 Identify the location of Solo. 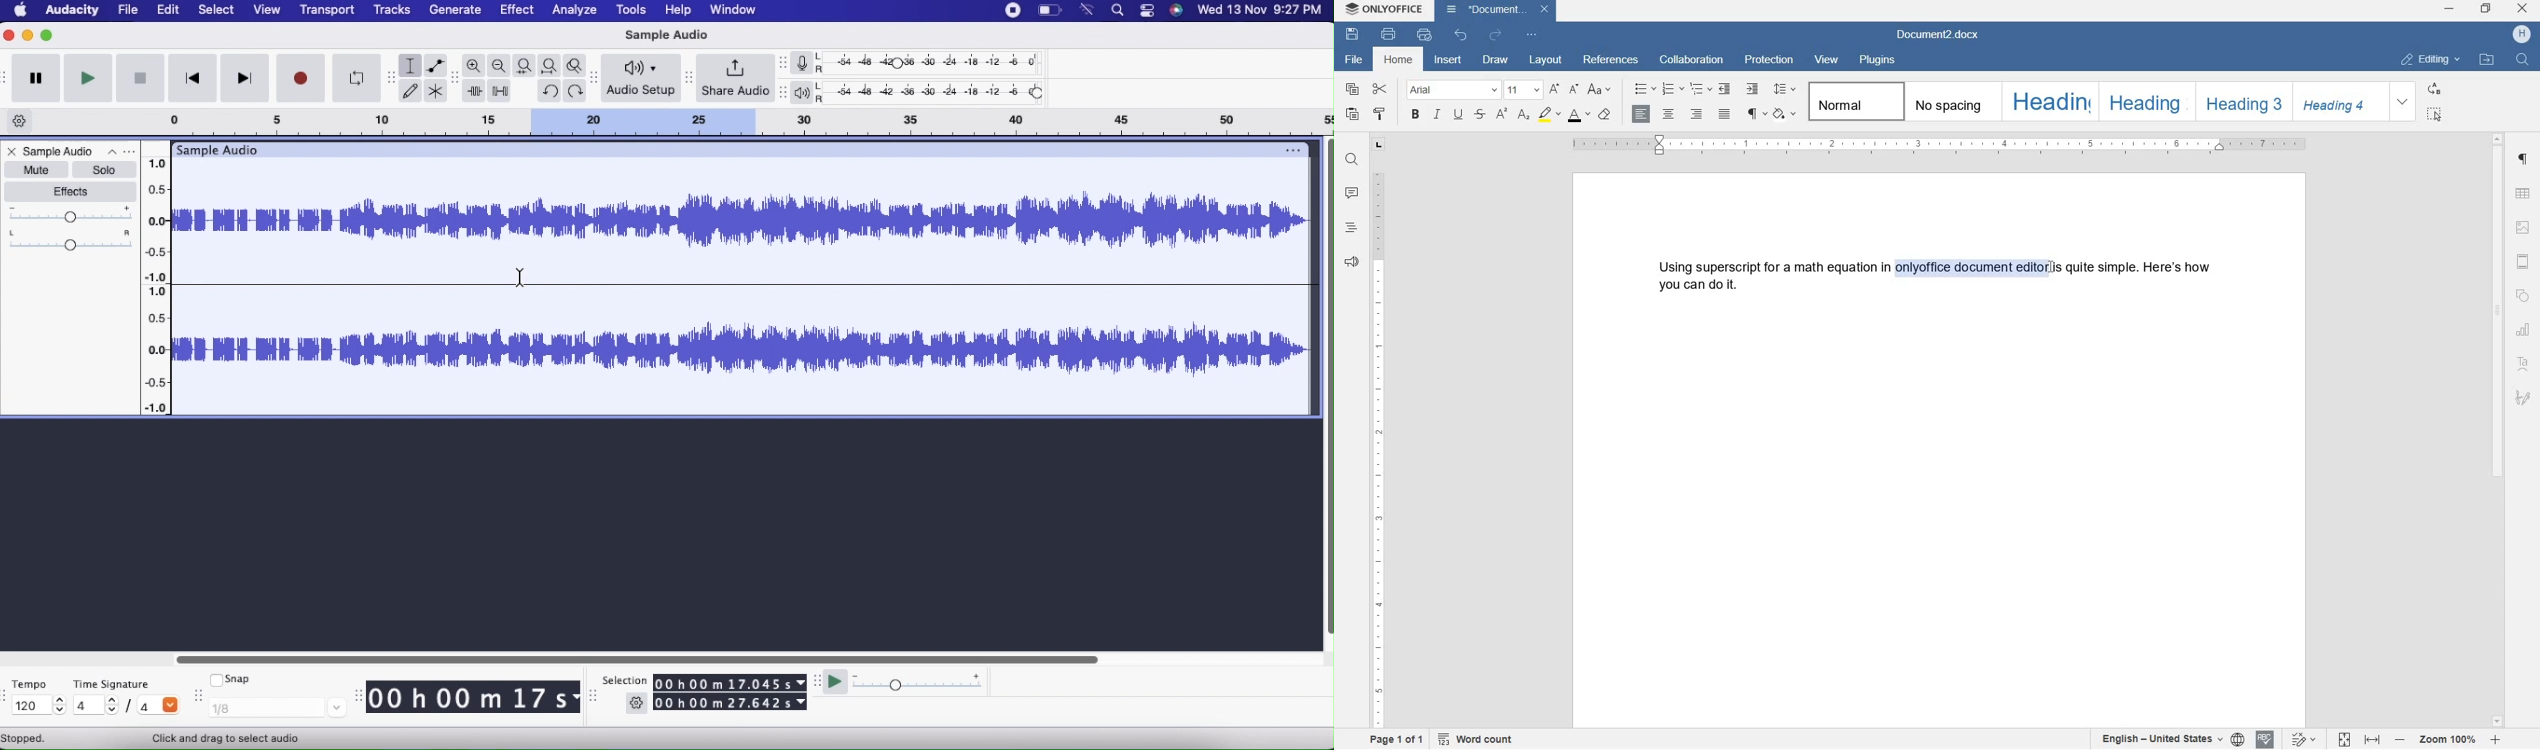
(104, 170).